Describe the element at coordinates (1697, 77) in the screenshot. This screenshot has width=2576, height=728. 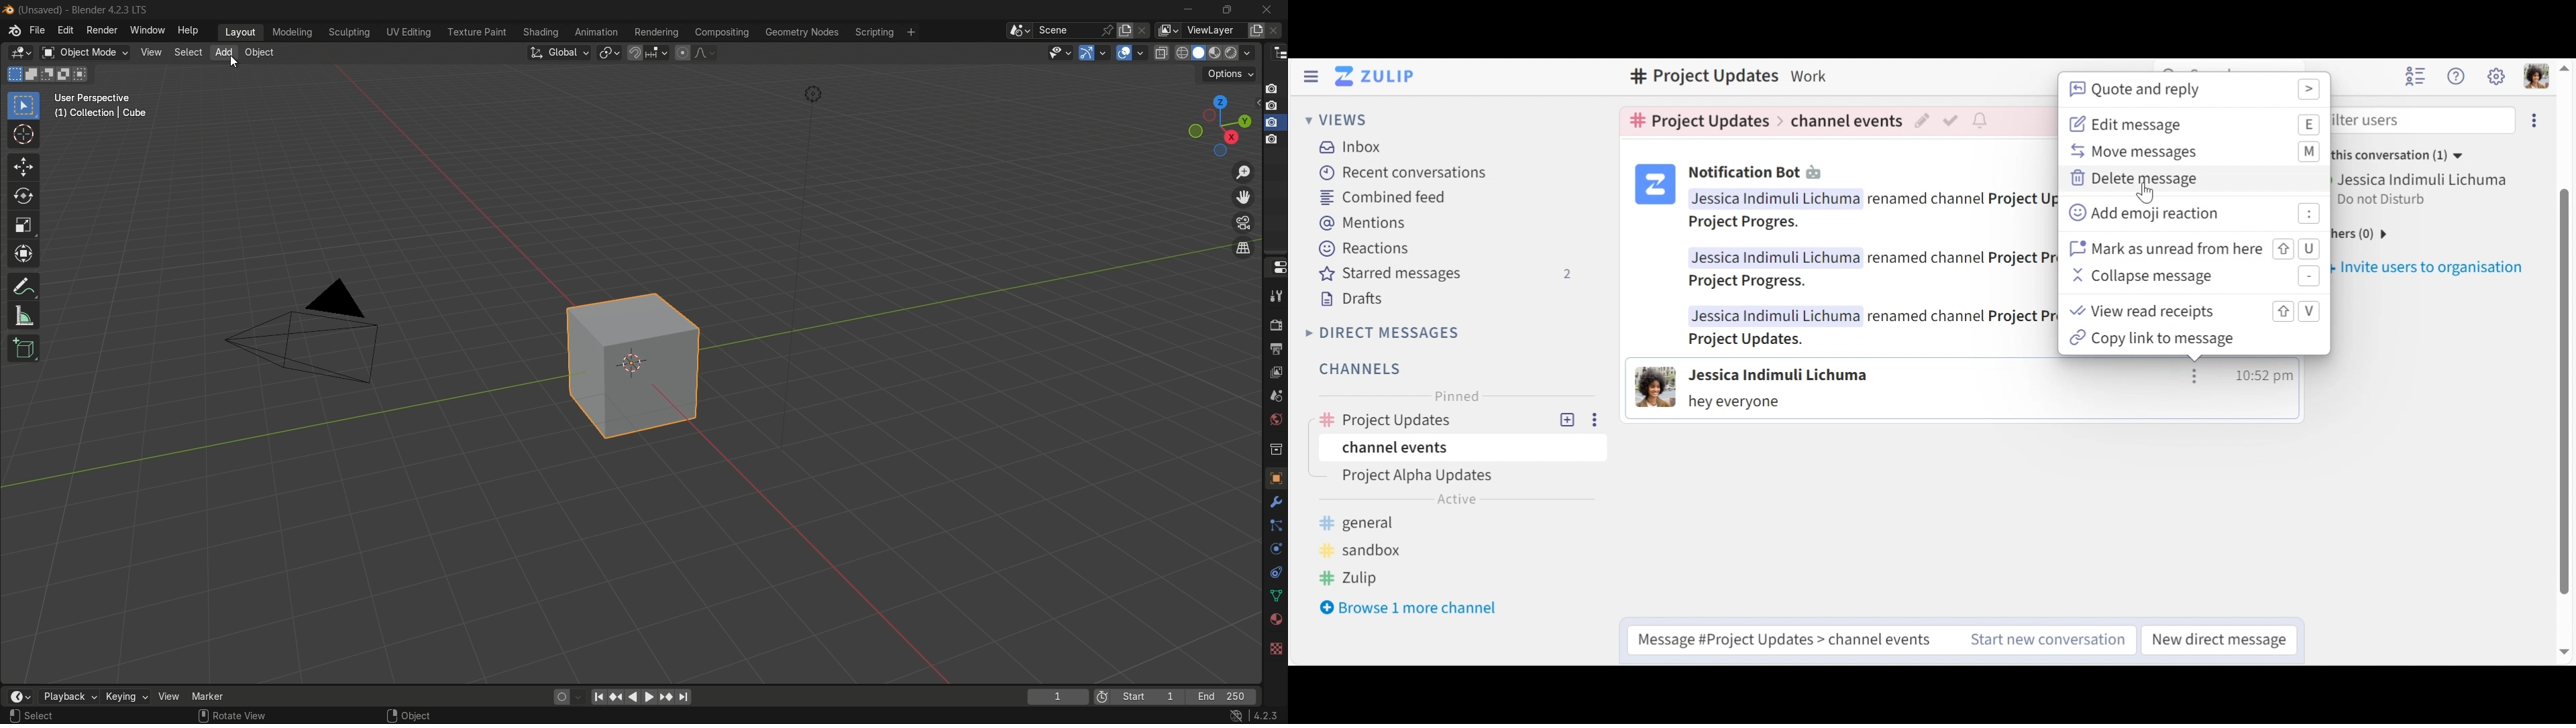
I see `Channel topic` at that location.